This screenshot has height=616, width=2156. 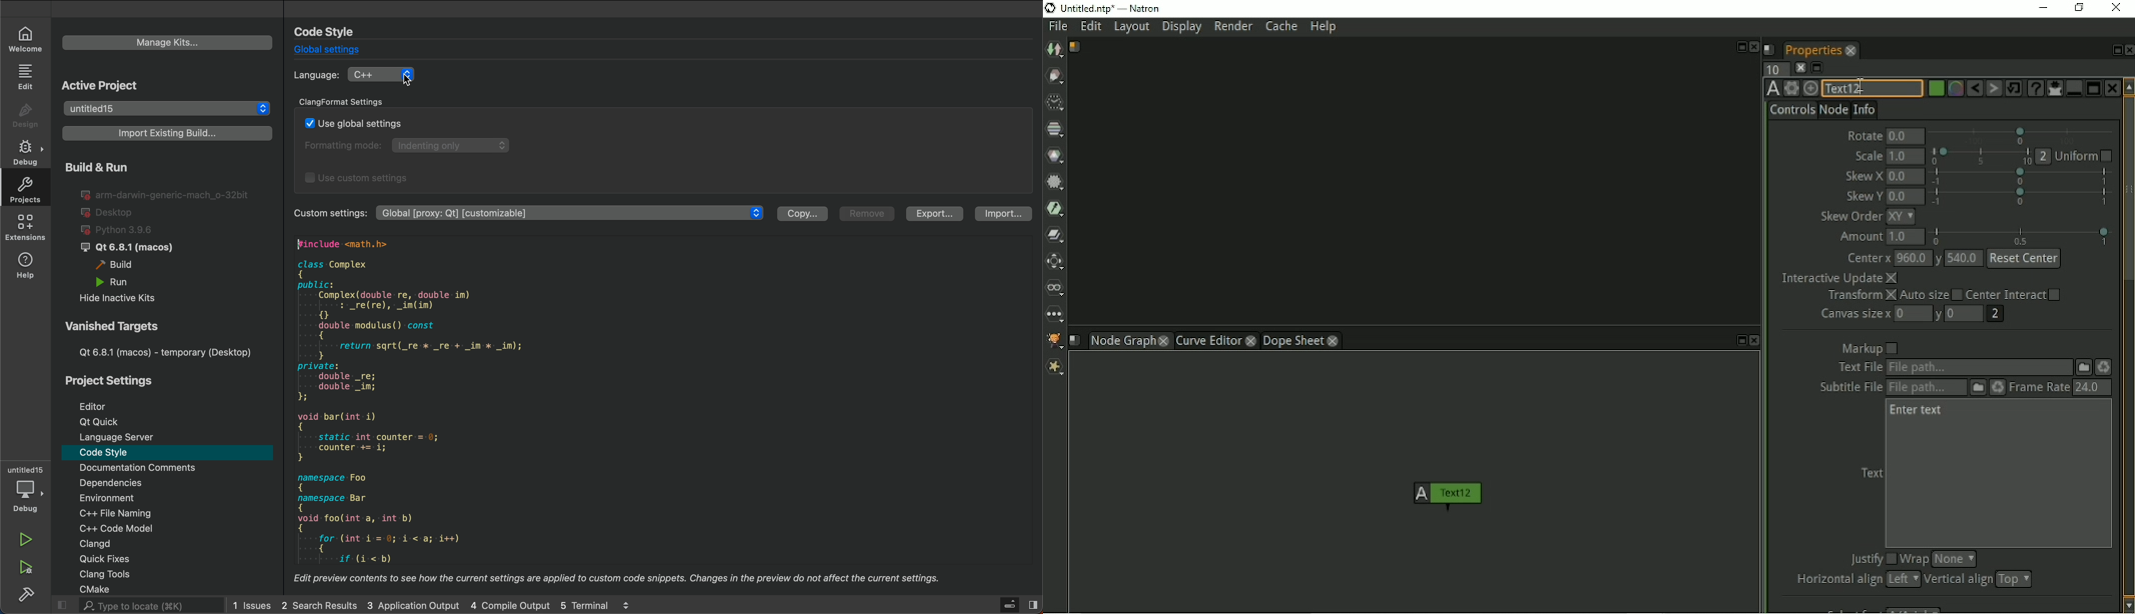 What do you see at coordinates (388, 74) in the screenshot?
I see `language selector` at bounding box center [388, 74].